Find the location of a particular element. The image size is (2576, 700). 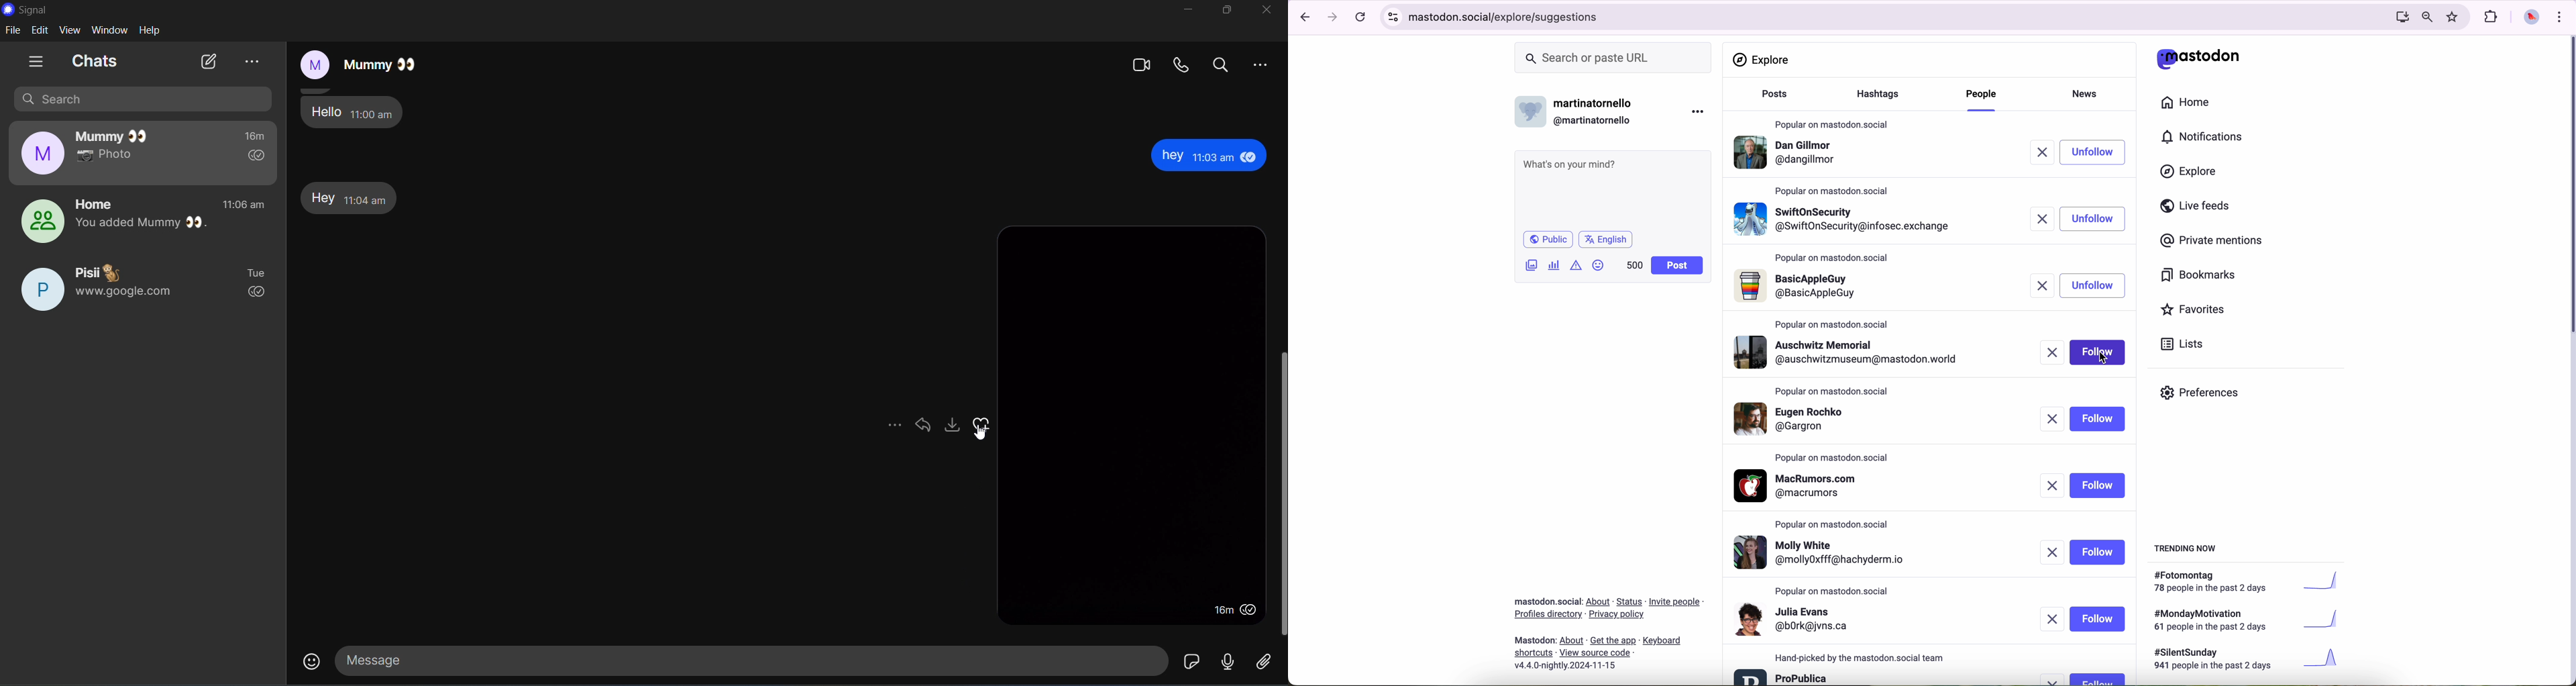

home is located at coordinates (2191, 104).